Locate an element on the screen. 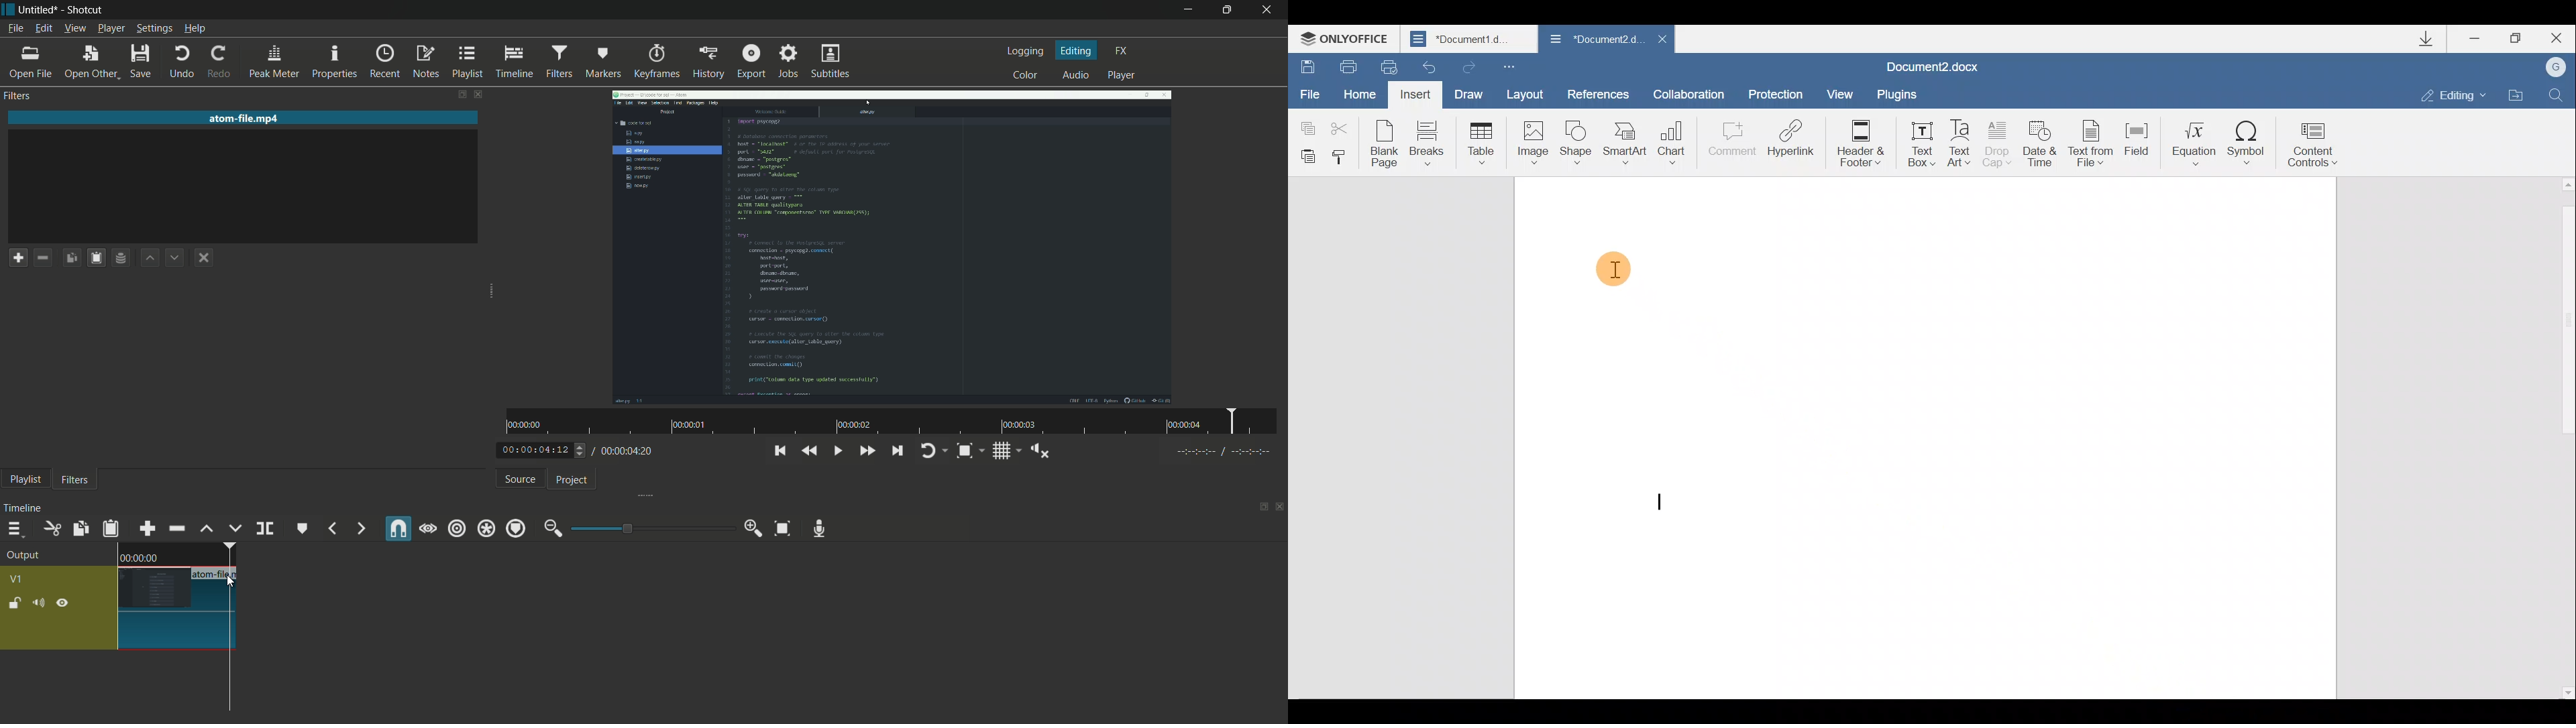  *Document1.d... is located at coordinates (1470, 40).